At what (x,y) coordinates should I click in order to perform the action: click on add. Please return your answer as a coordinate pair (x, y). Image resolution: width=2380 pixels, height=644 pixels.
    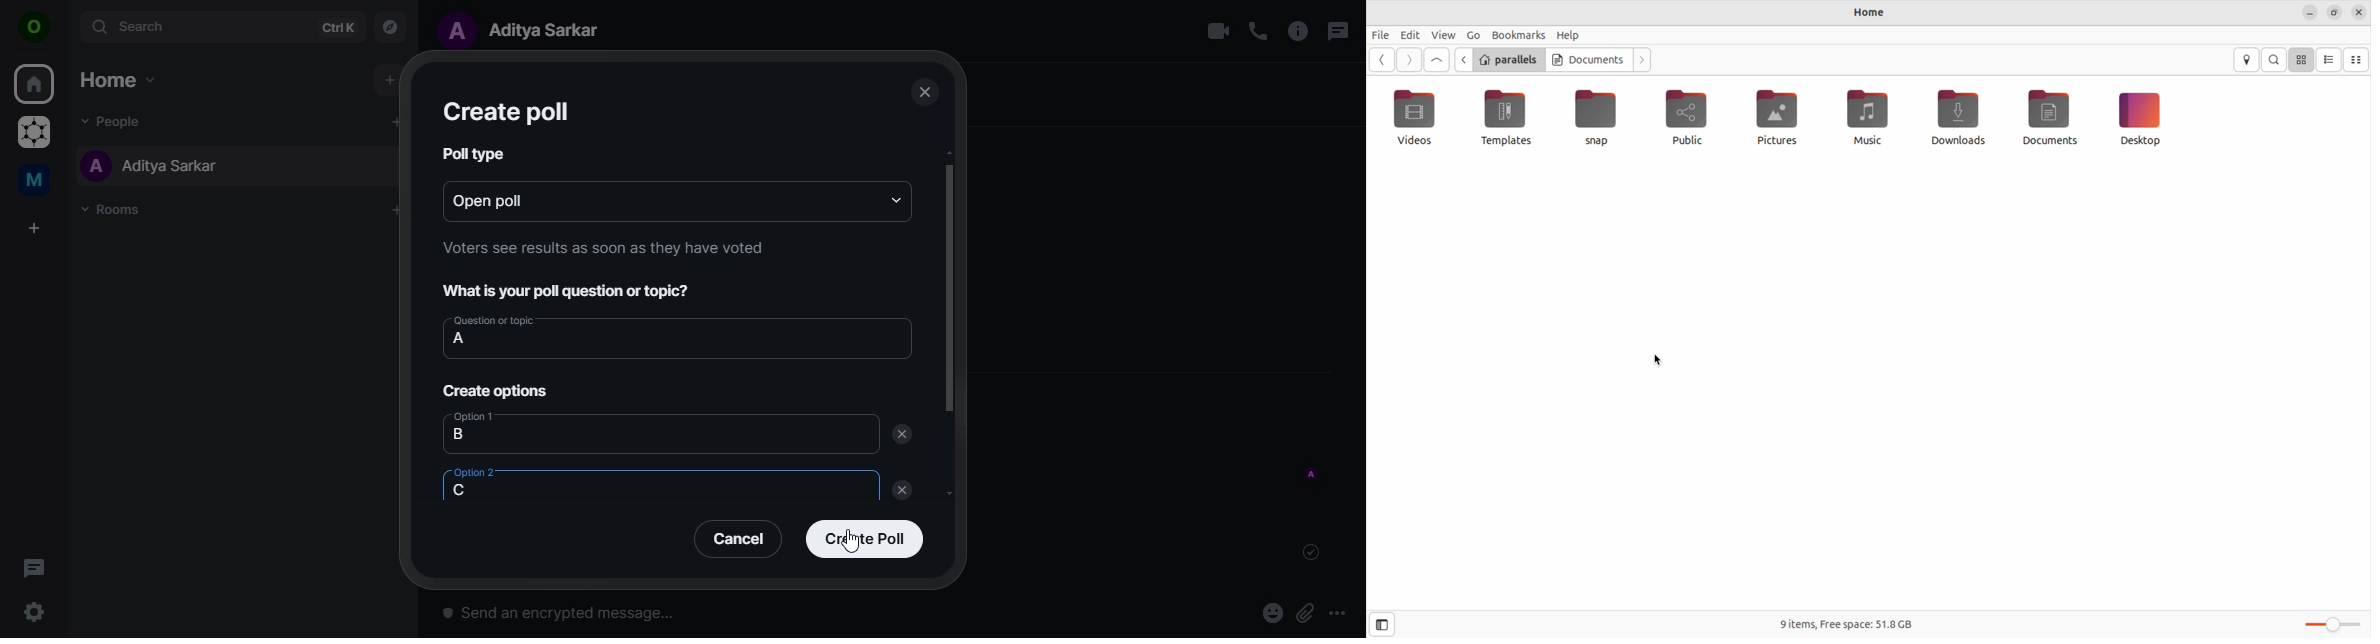
    Looking at the image, I should click on (388, 80).